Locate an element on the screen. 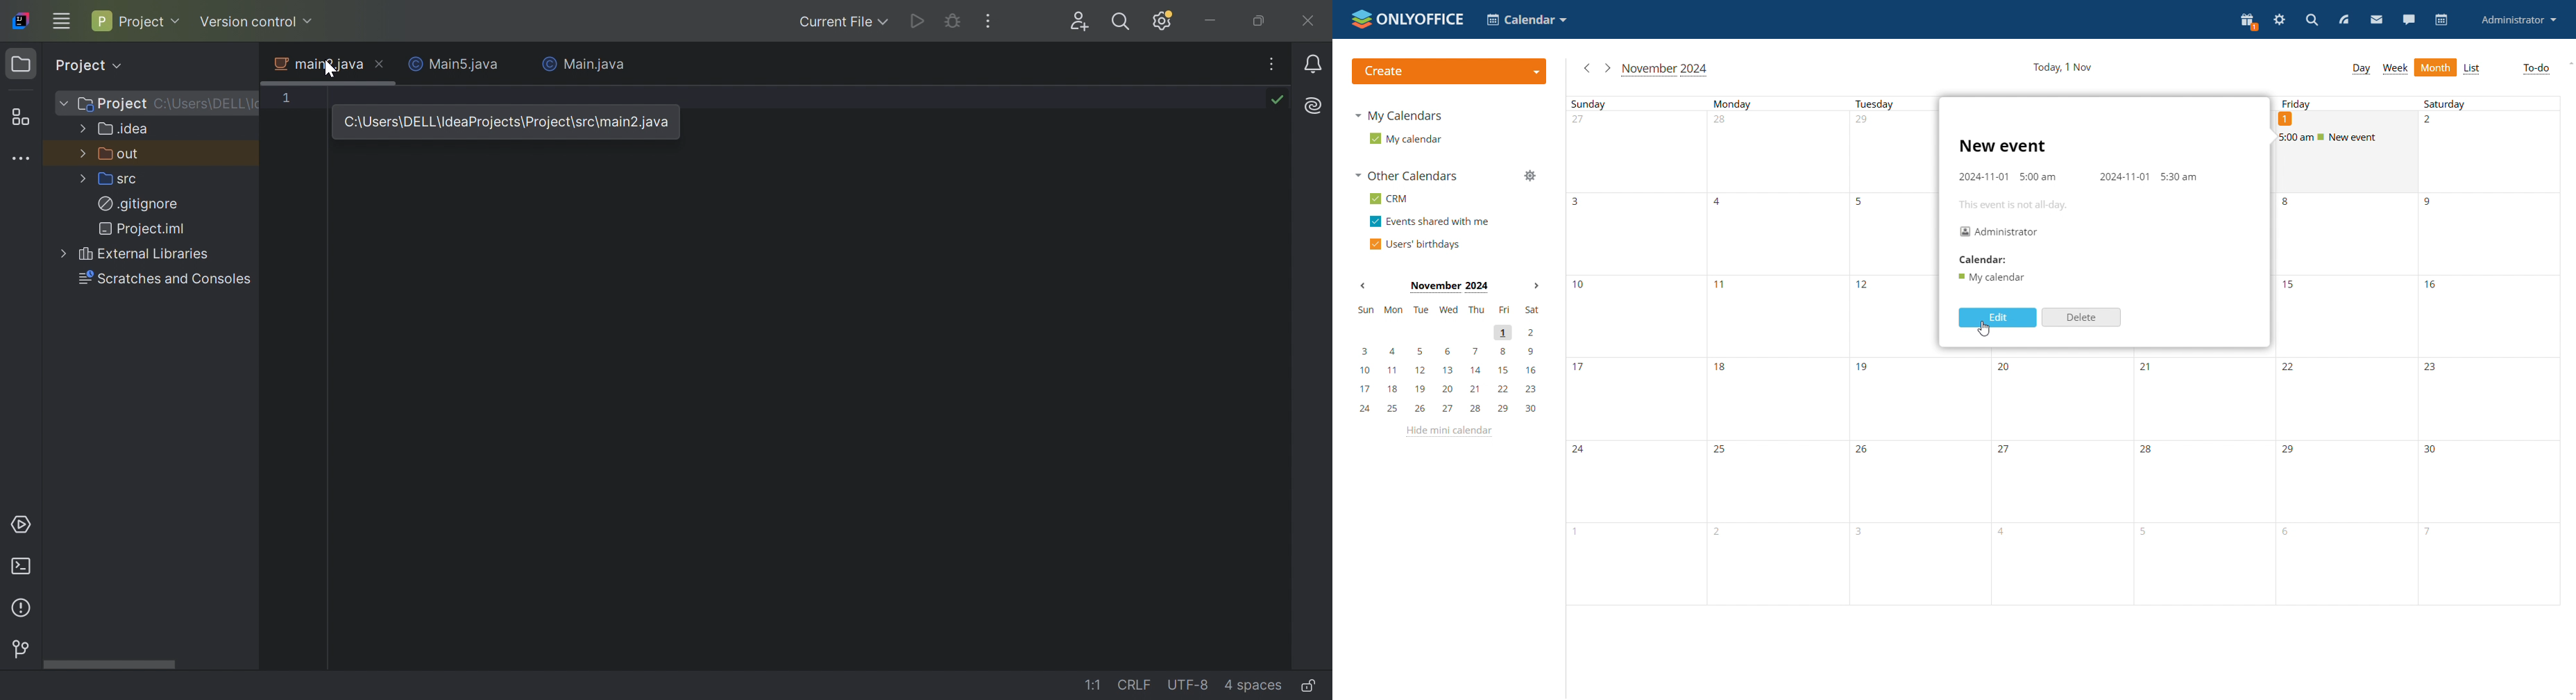  out is located at coordinates (121, 155).